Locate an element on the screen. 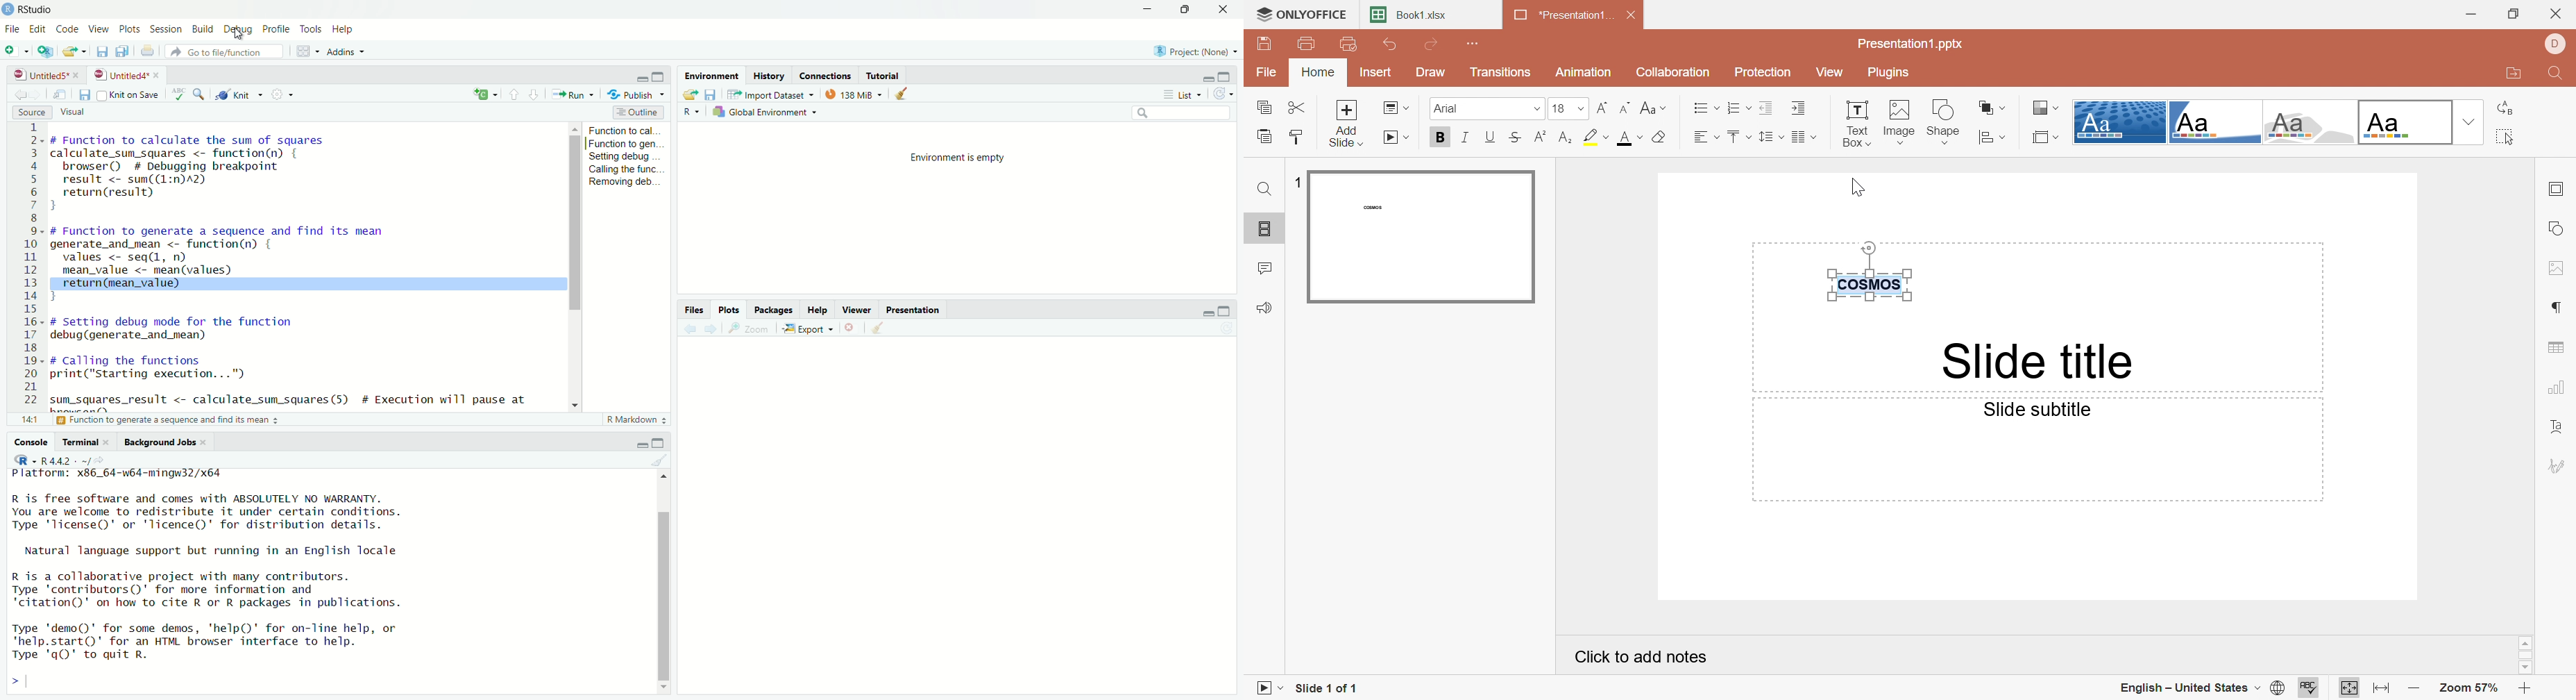 This screenshot has height=700, width=2576. source on save is located at coordinates (127, 95).